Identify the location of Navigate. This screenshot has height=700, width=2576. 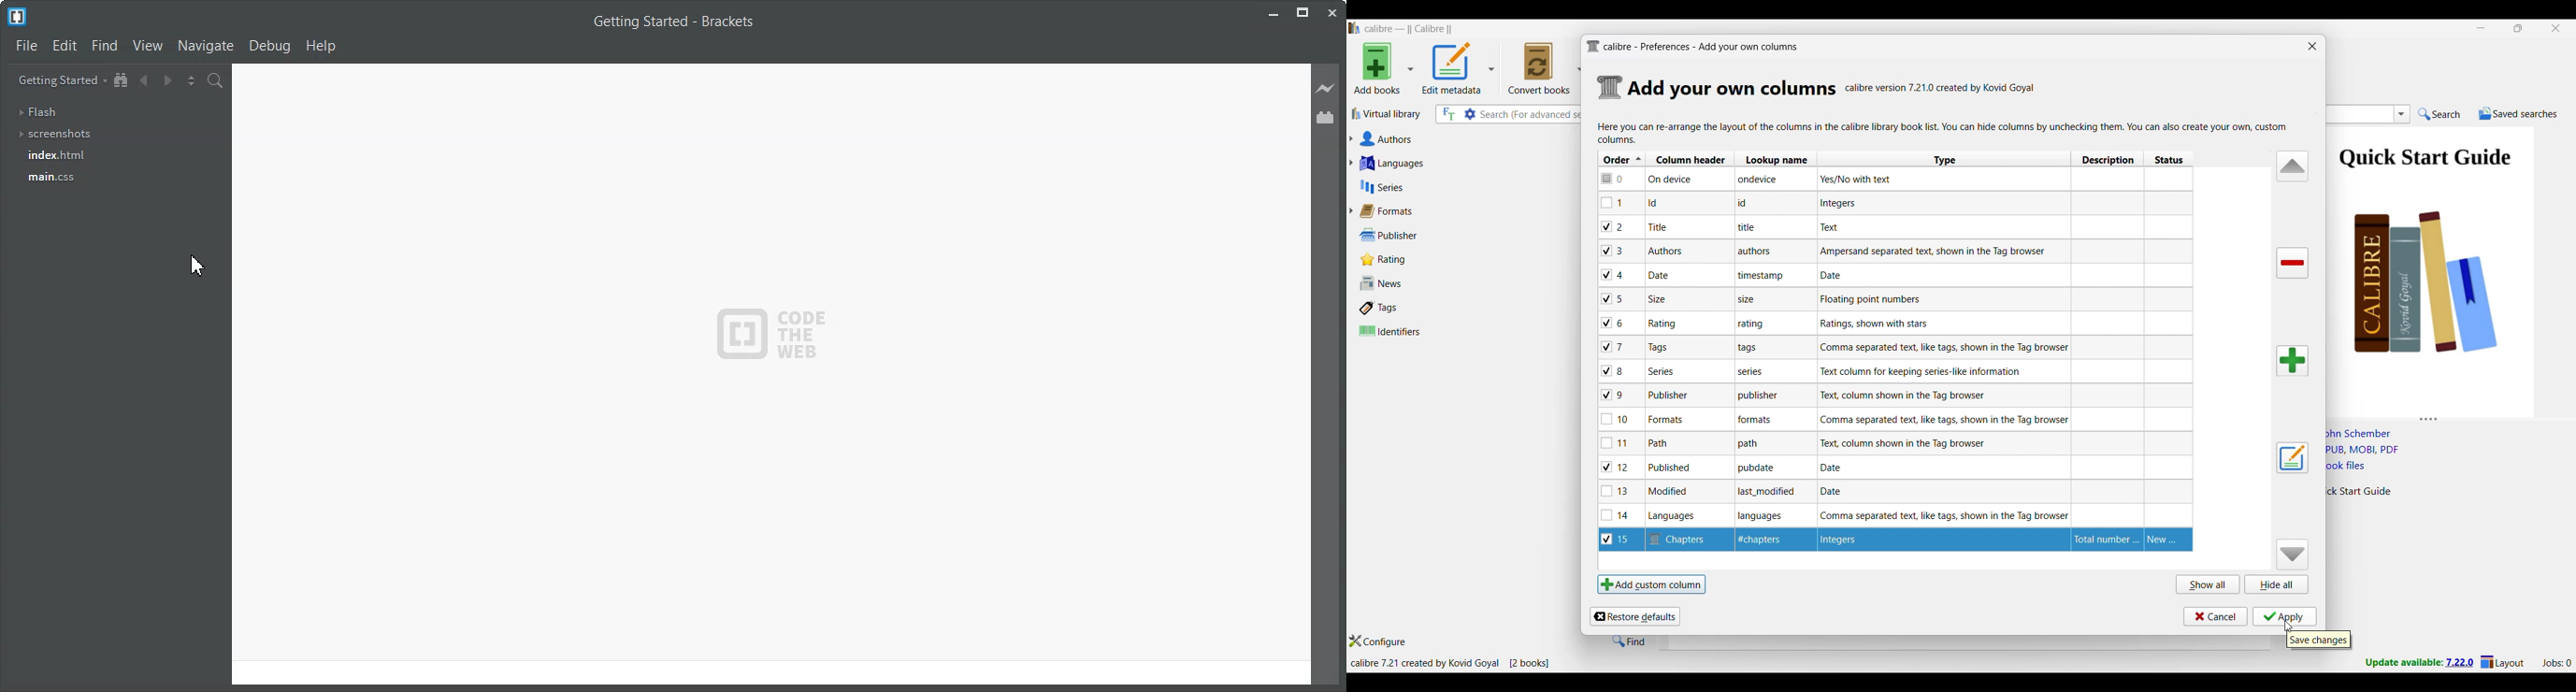
(206, 47).